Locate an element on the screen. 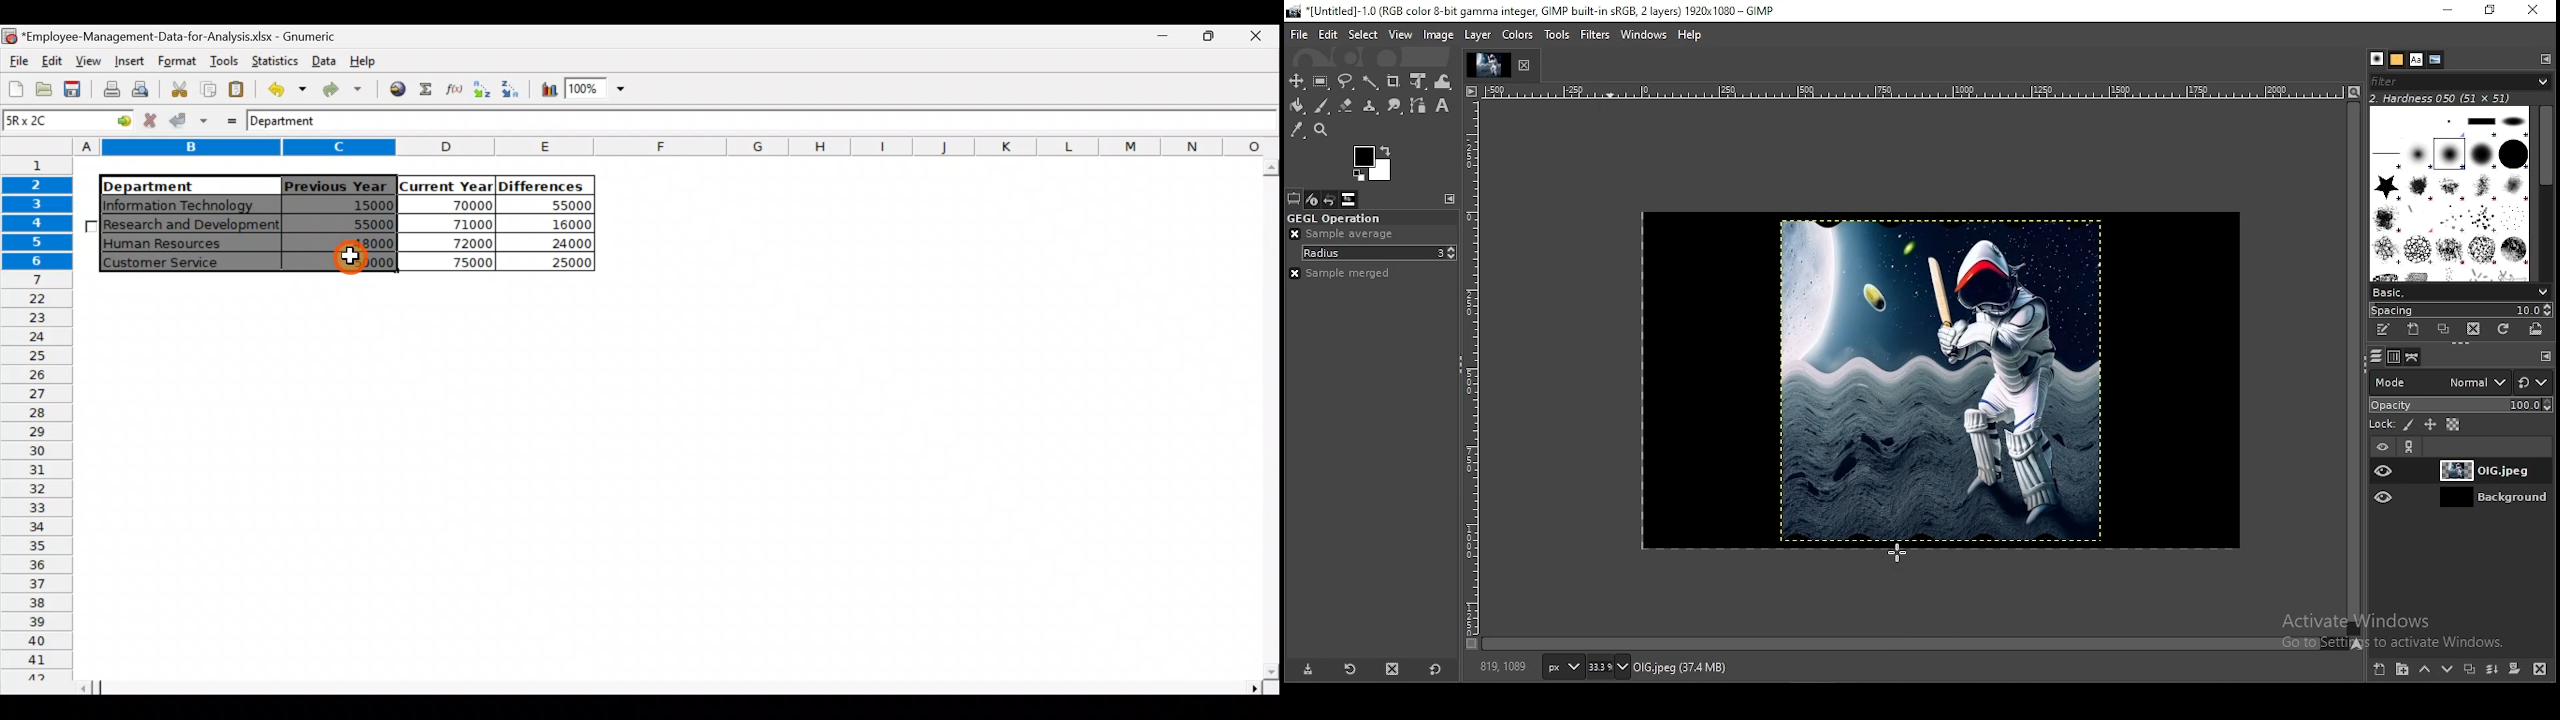 Image resolution: width=2576 pixels, height=728 pixels. configure this tab is located at coordinates (1450, 199).